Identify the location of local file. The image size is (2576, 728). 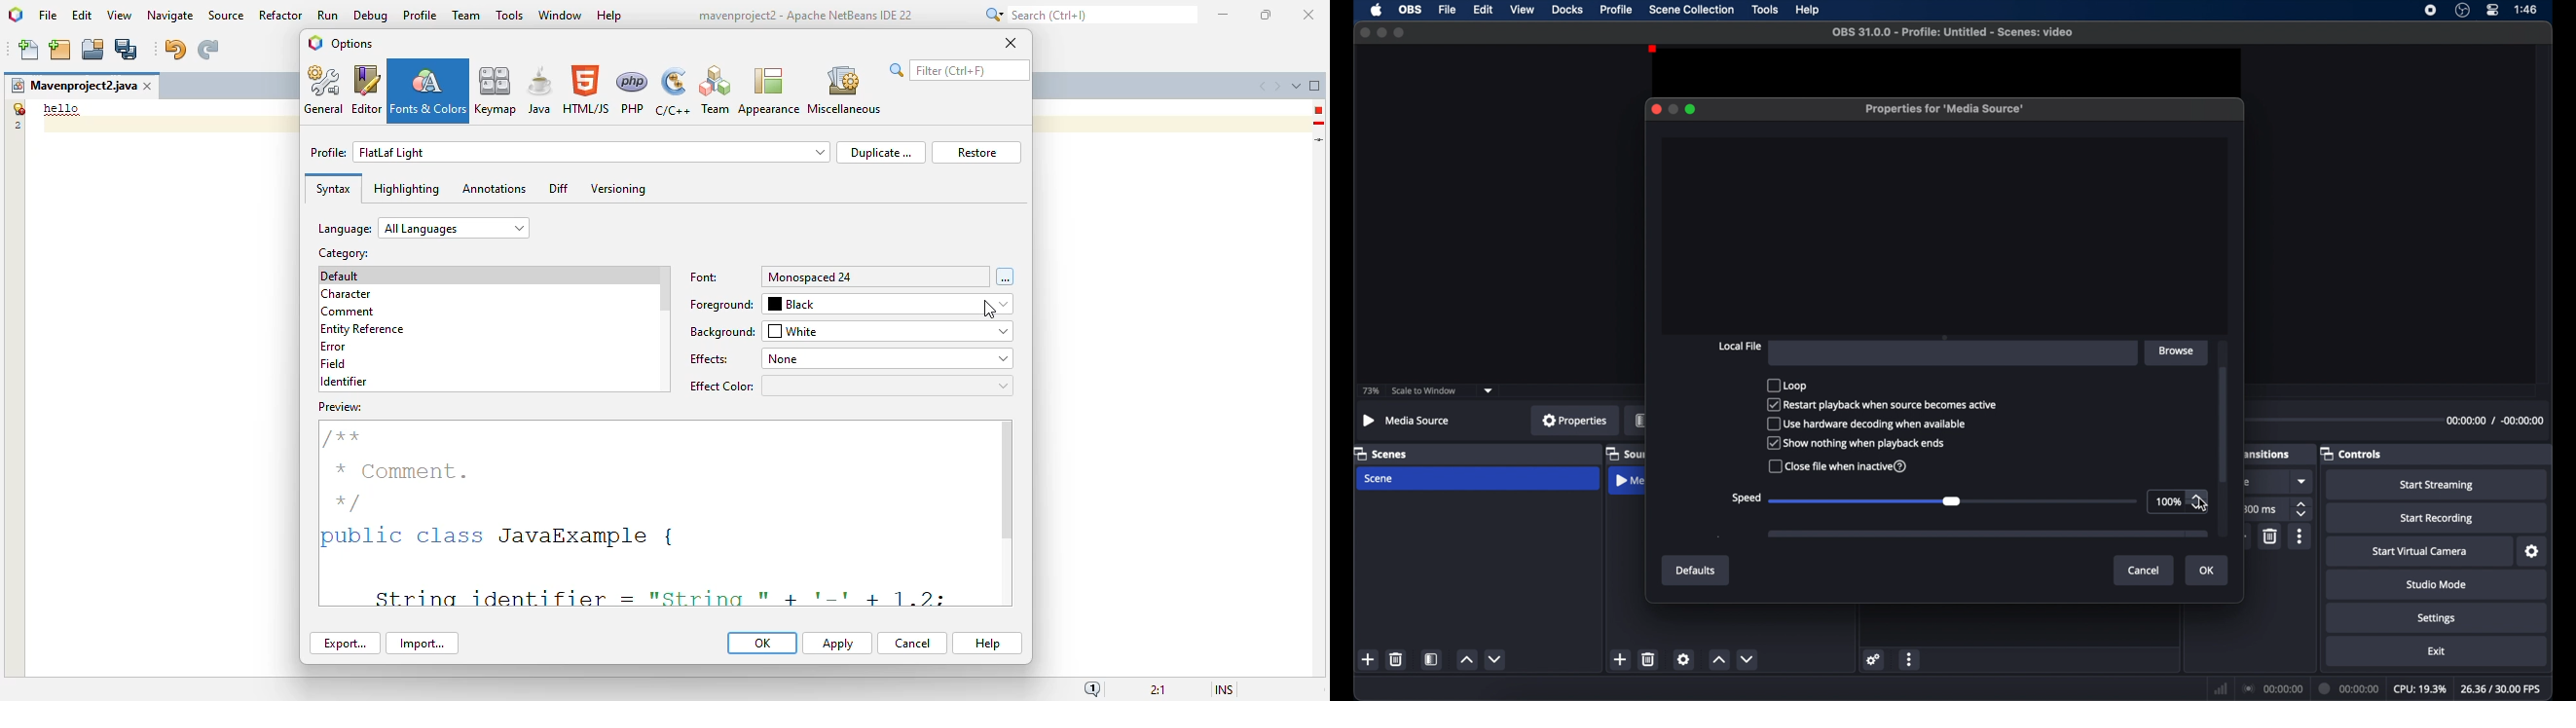
(1739, 347).